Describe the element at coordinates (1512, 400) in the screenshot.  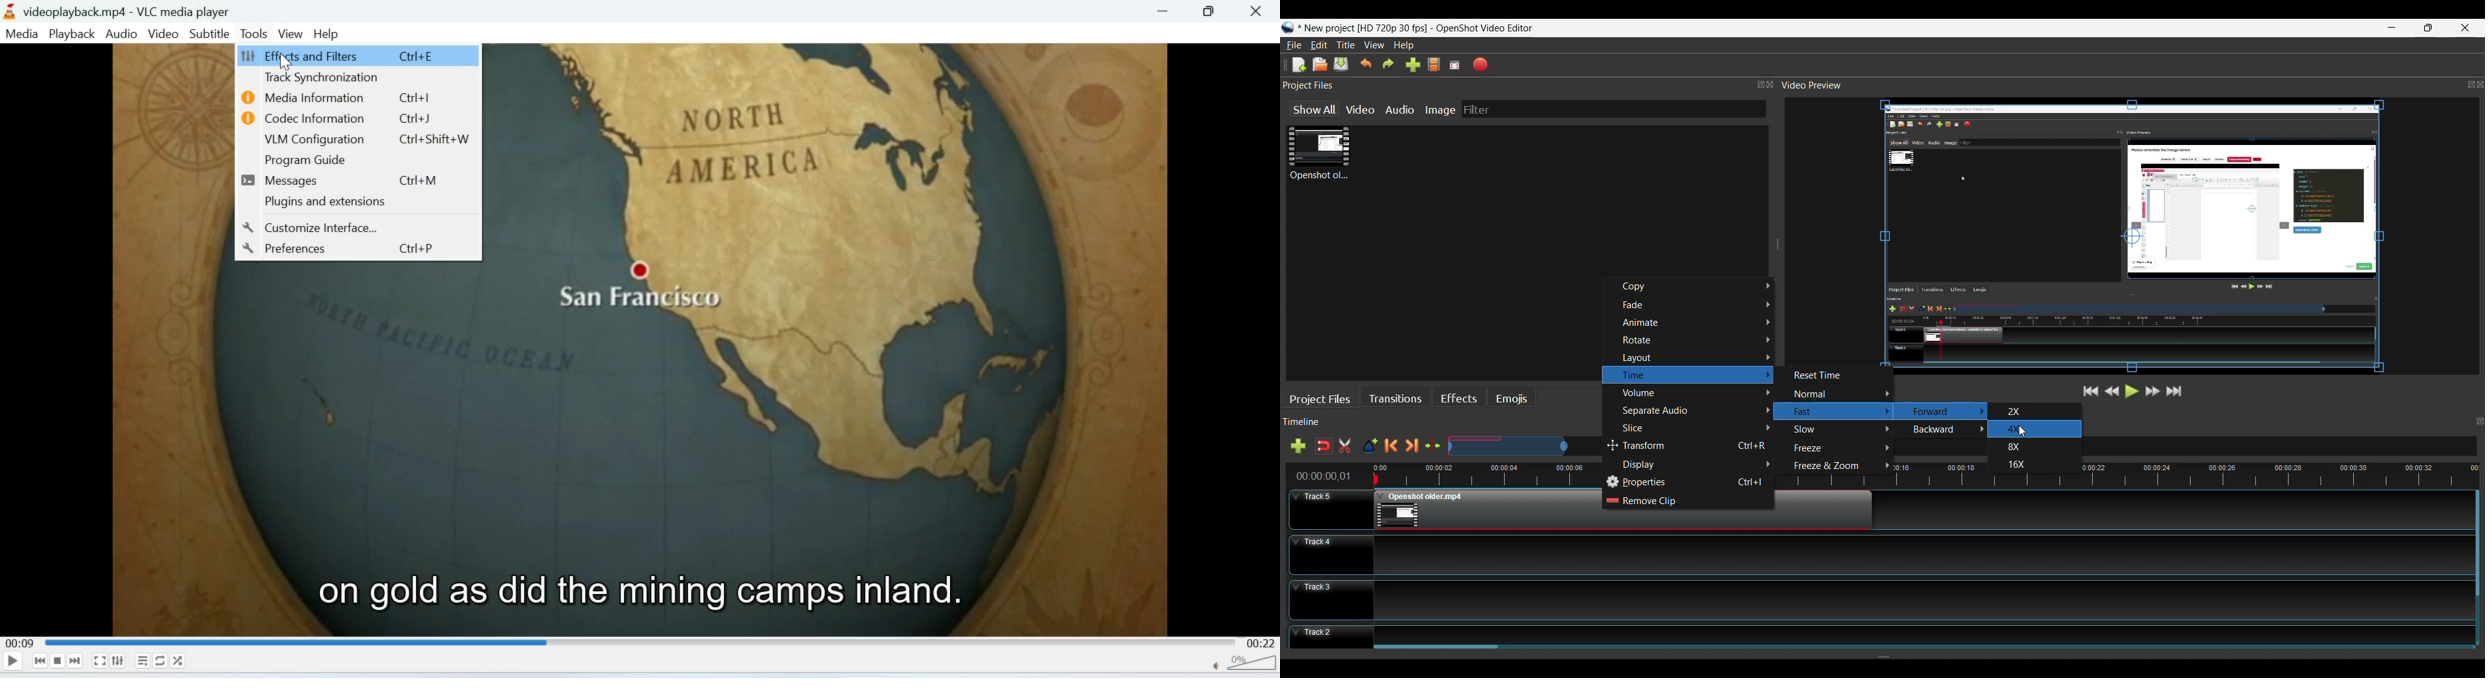
I see `Emojis` at that location.